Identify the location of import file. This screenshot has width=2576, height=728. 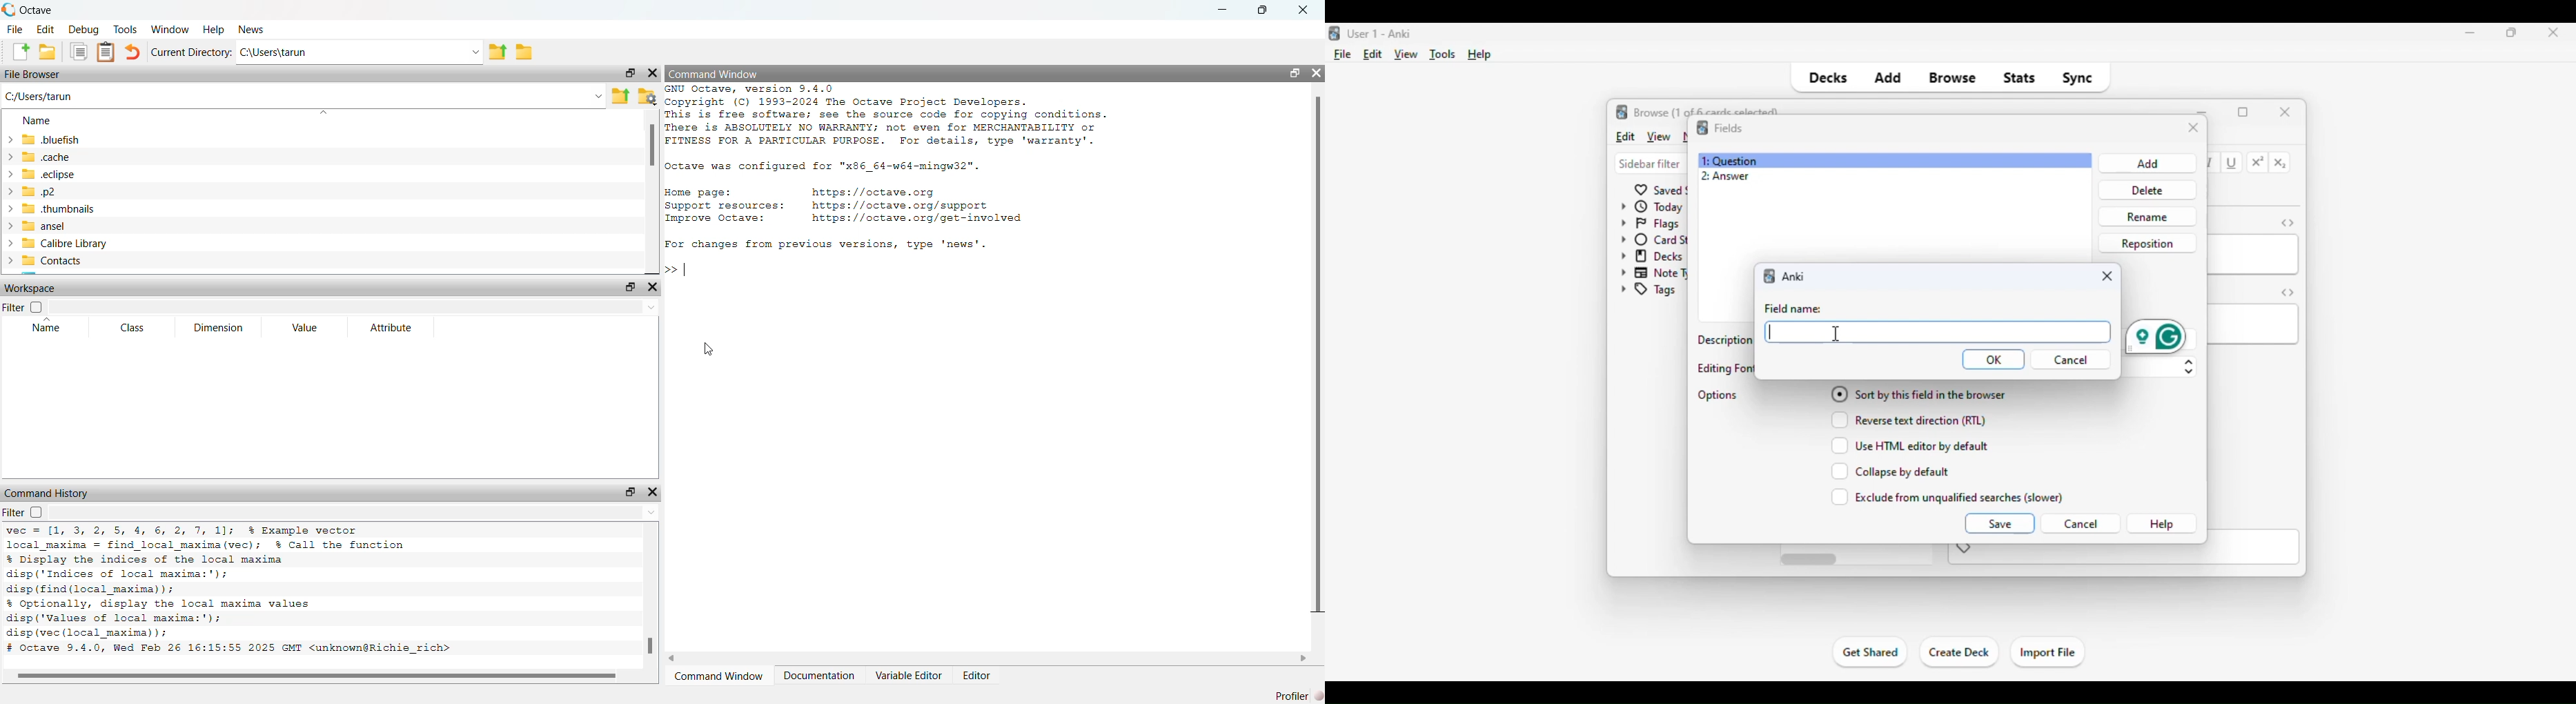
(2047, 653).